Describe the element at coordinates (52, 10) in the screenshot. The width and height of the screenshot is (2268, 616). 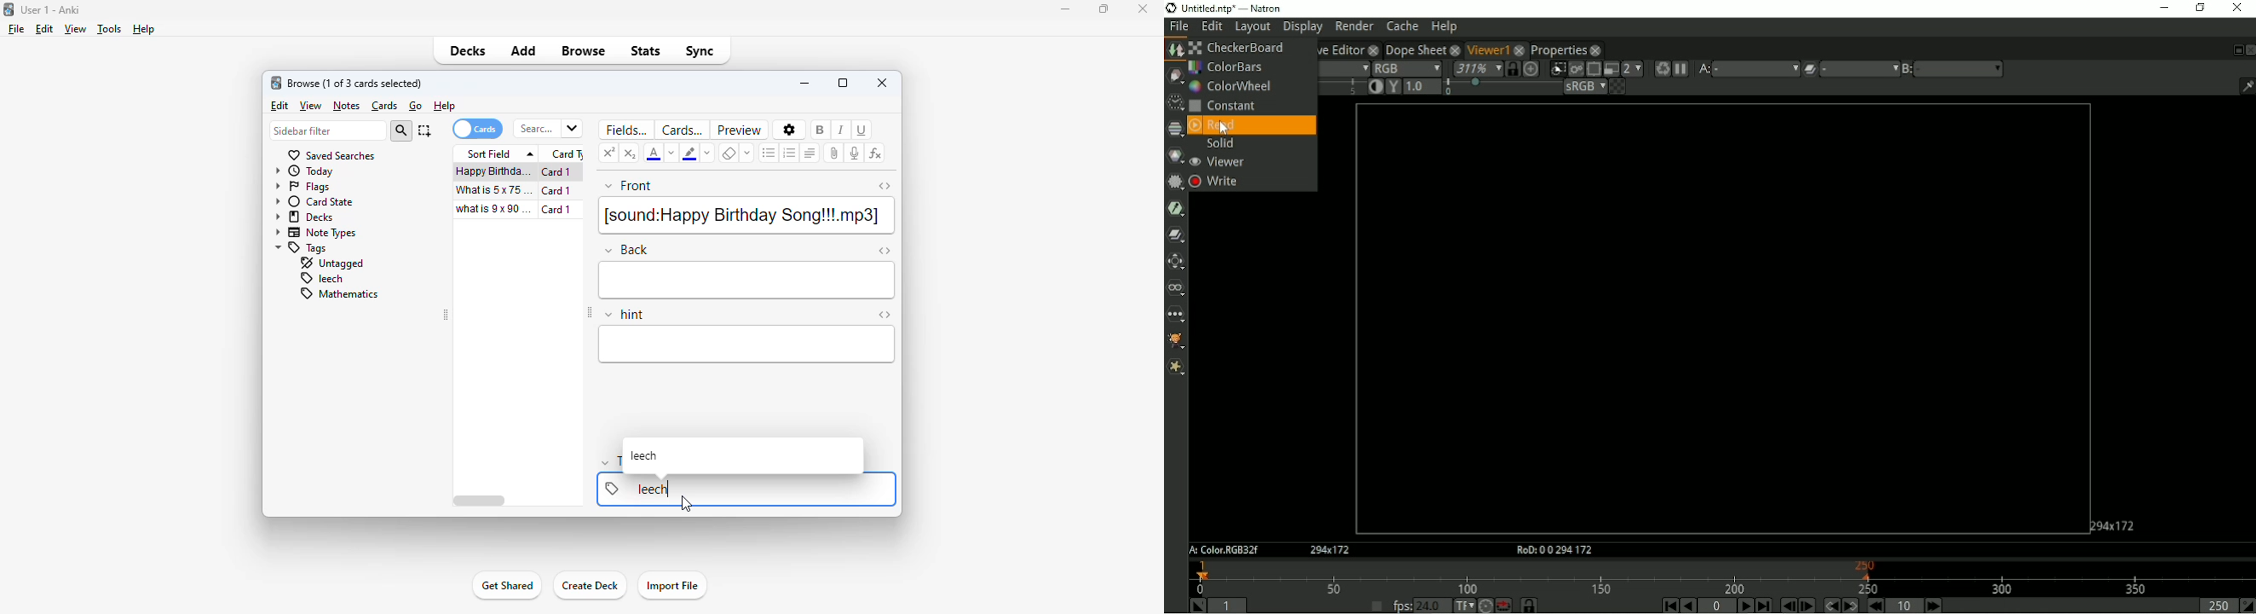
I see `User 1 - Anki` at that location.